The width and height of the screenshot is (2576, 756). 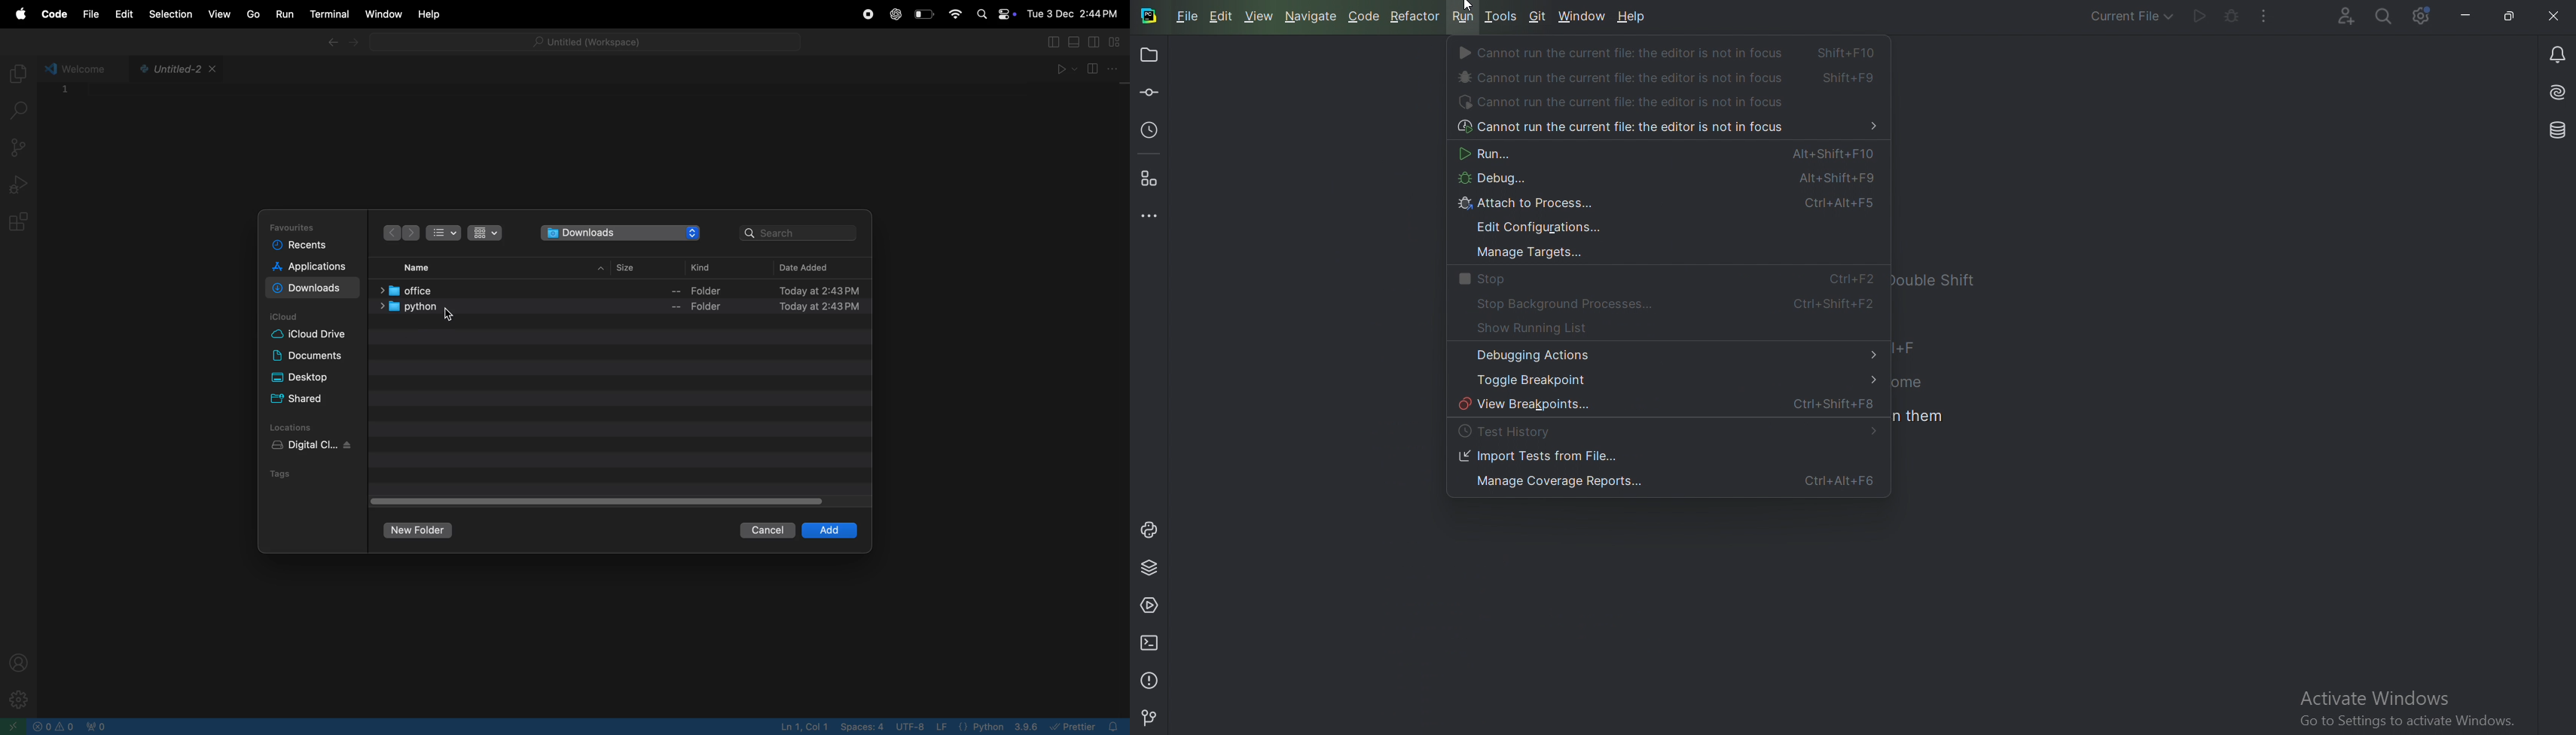 What do you see at coordinates (1628, 103) in the screenshot?
I see `Cannot run the current file the editor is not in focus` at bounding box center [1628, 103].